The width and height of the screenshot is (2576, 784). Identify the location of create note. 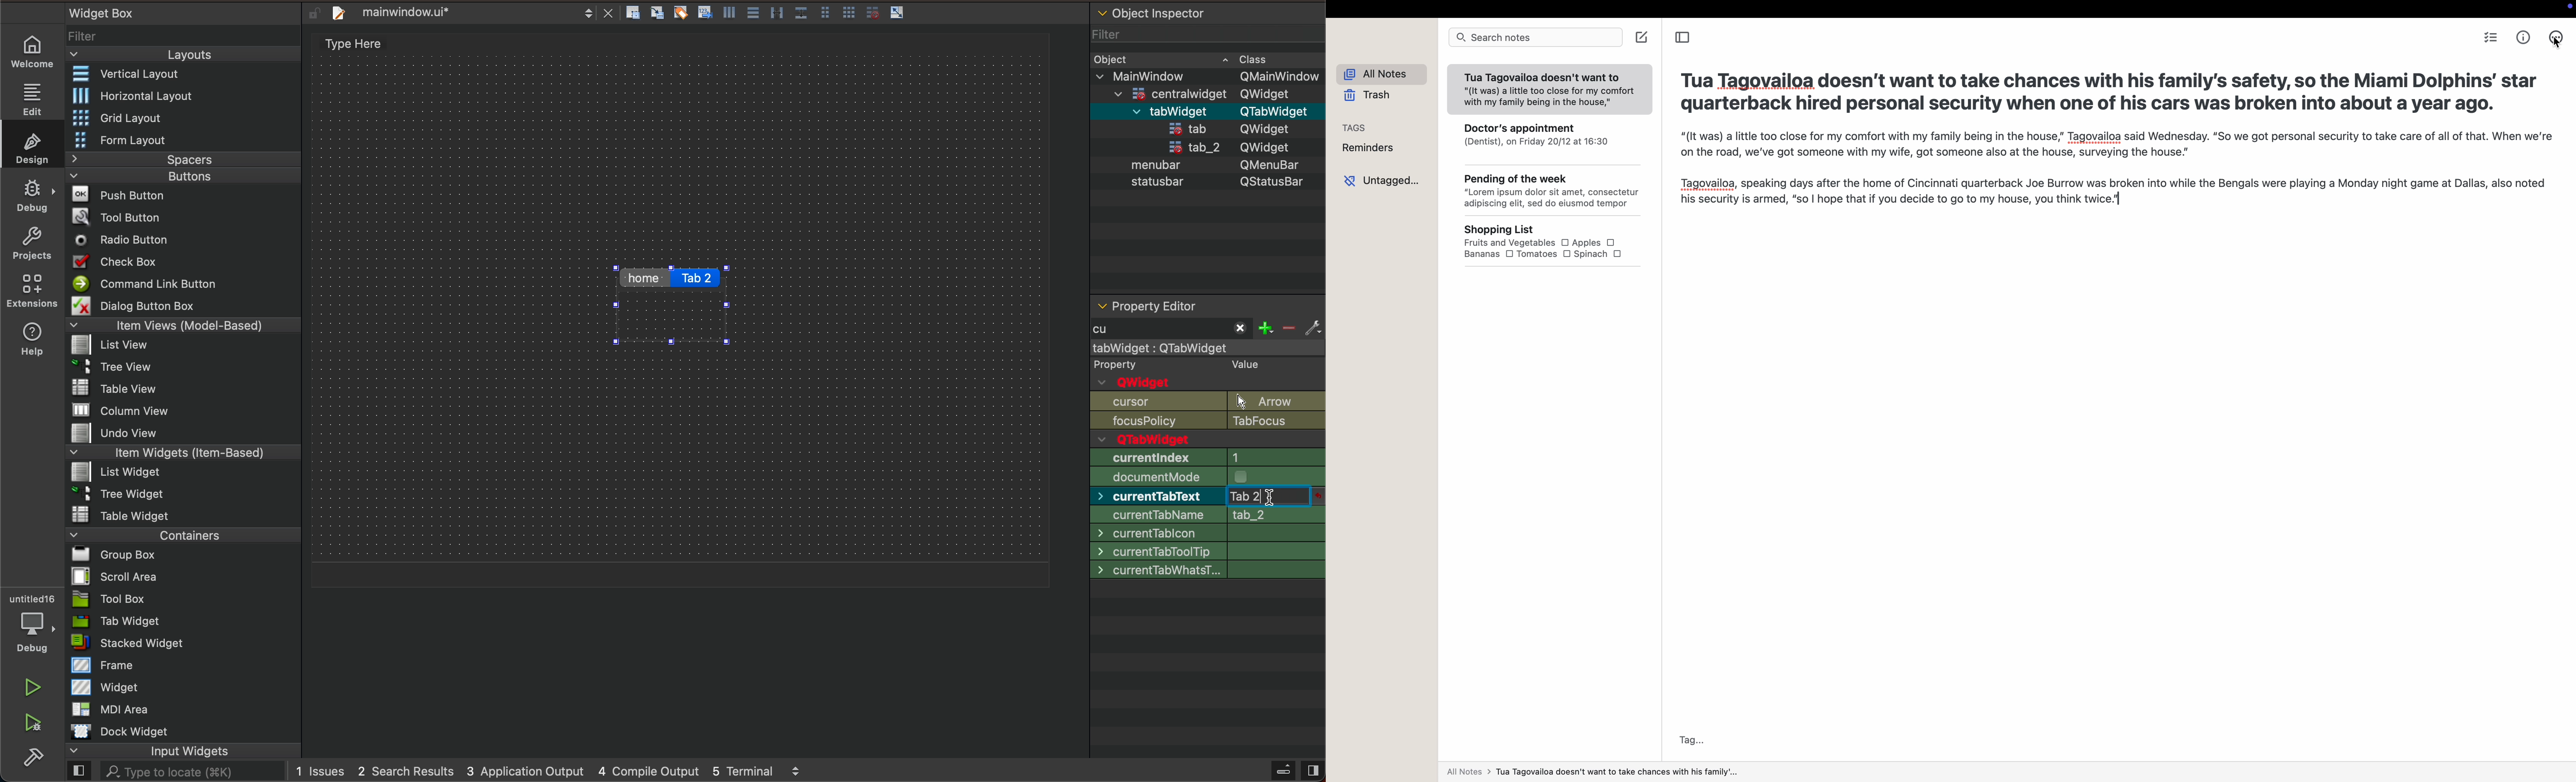
(1644, 37).